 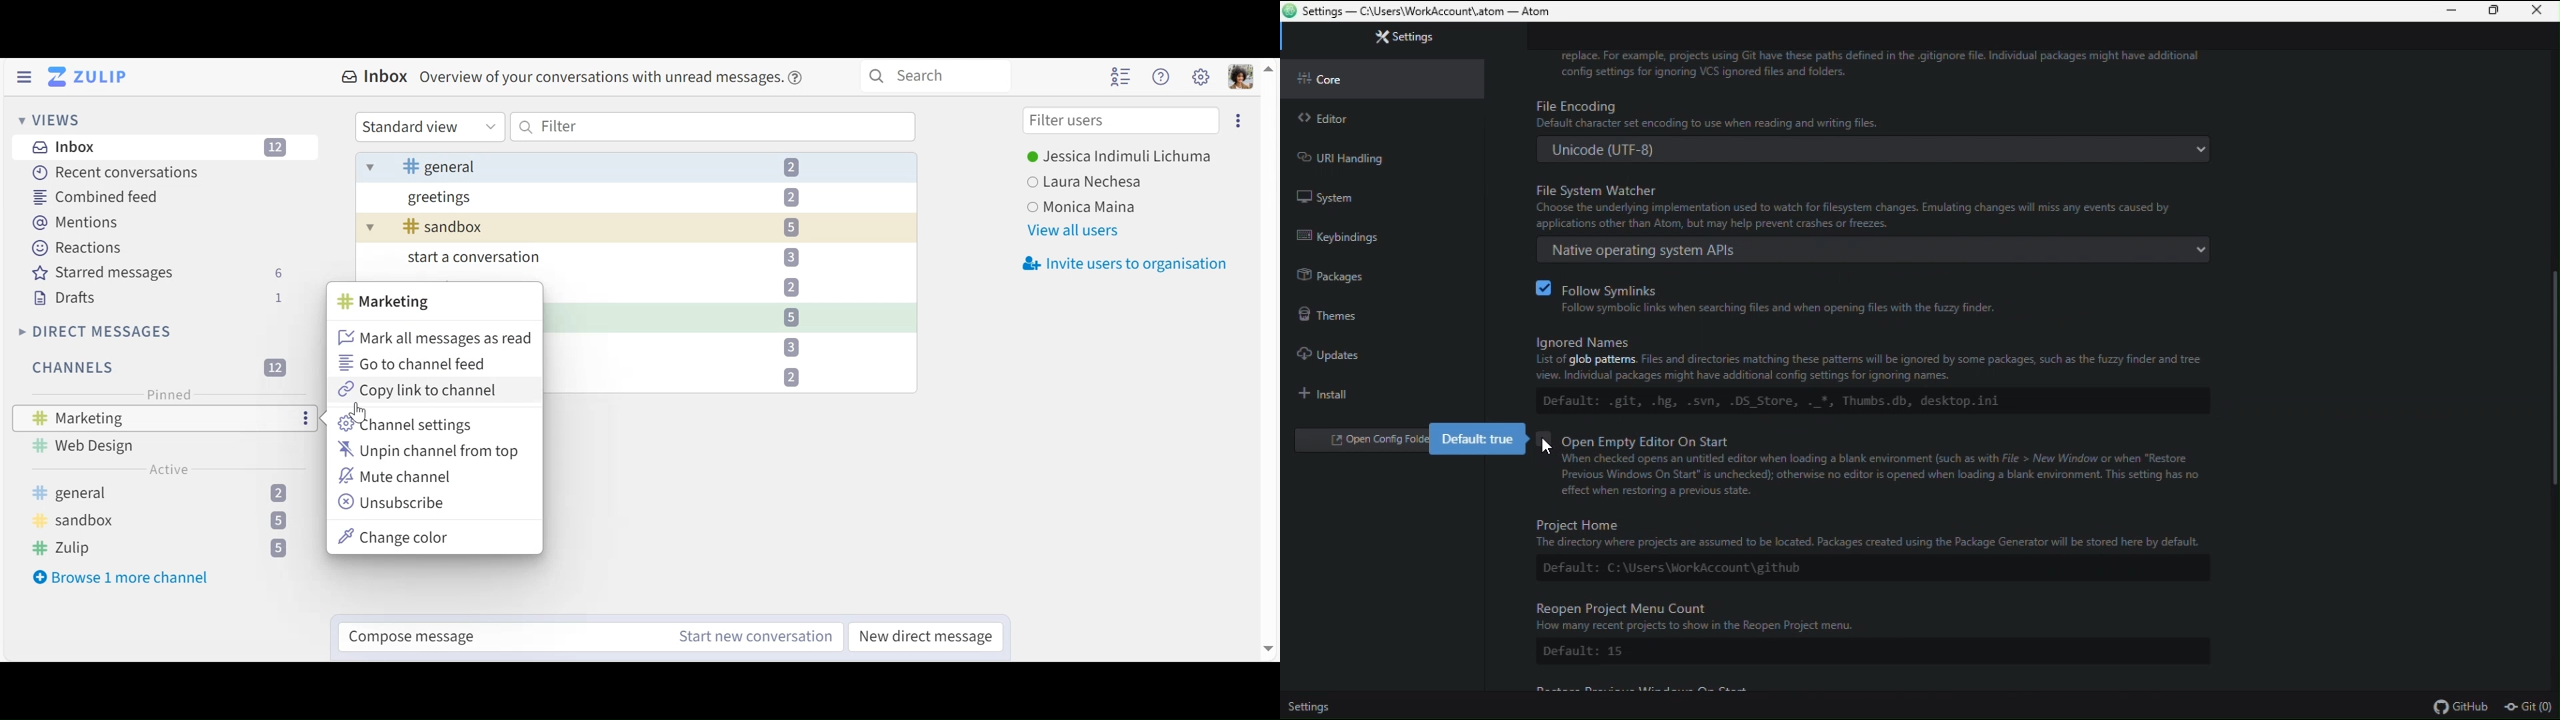 I want to click on Browse more channel, so click(x=121, y=578).